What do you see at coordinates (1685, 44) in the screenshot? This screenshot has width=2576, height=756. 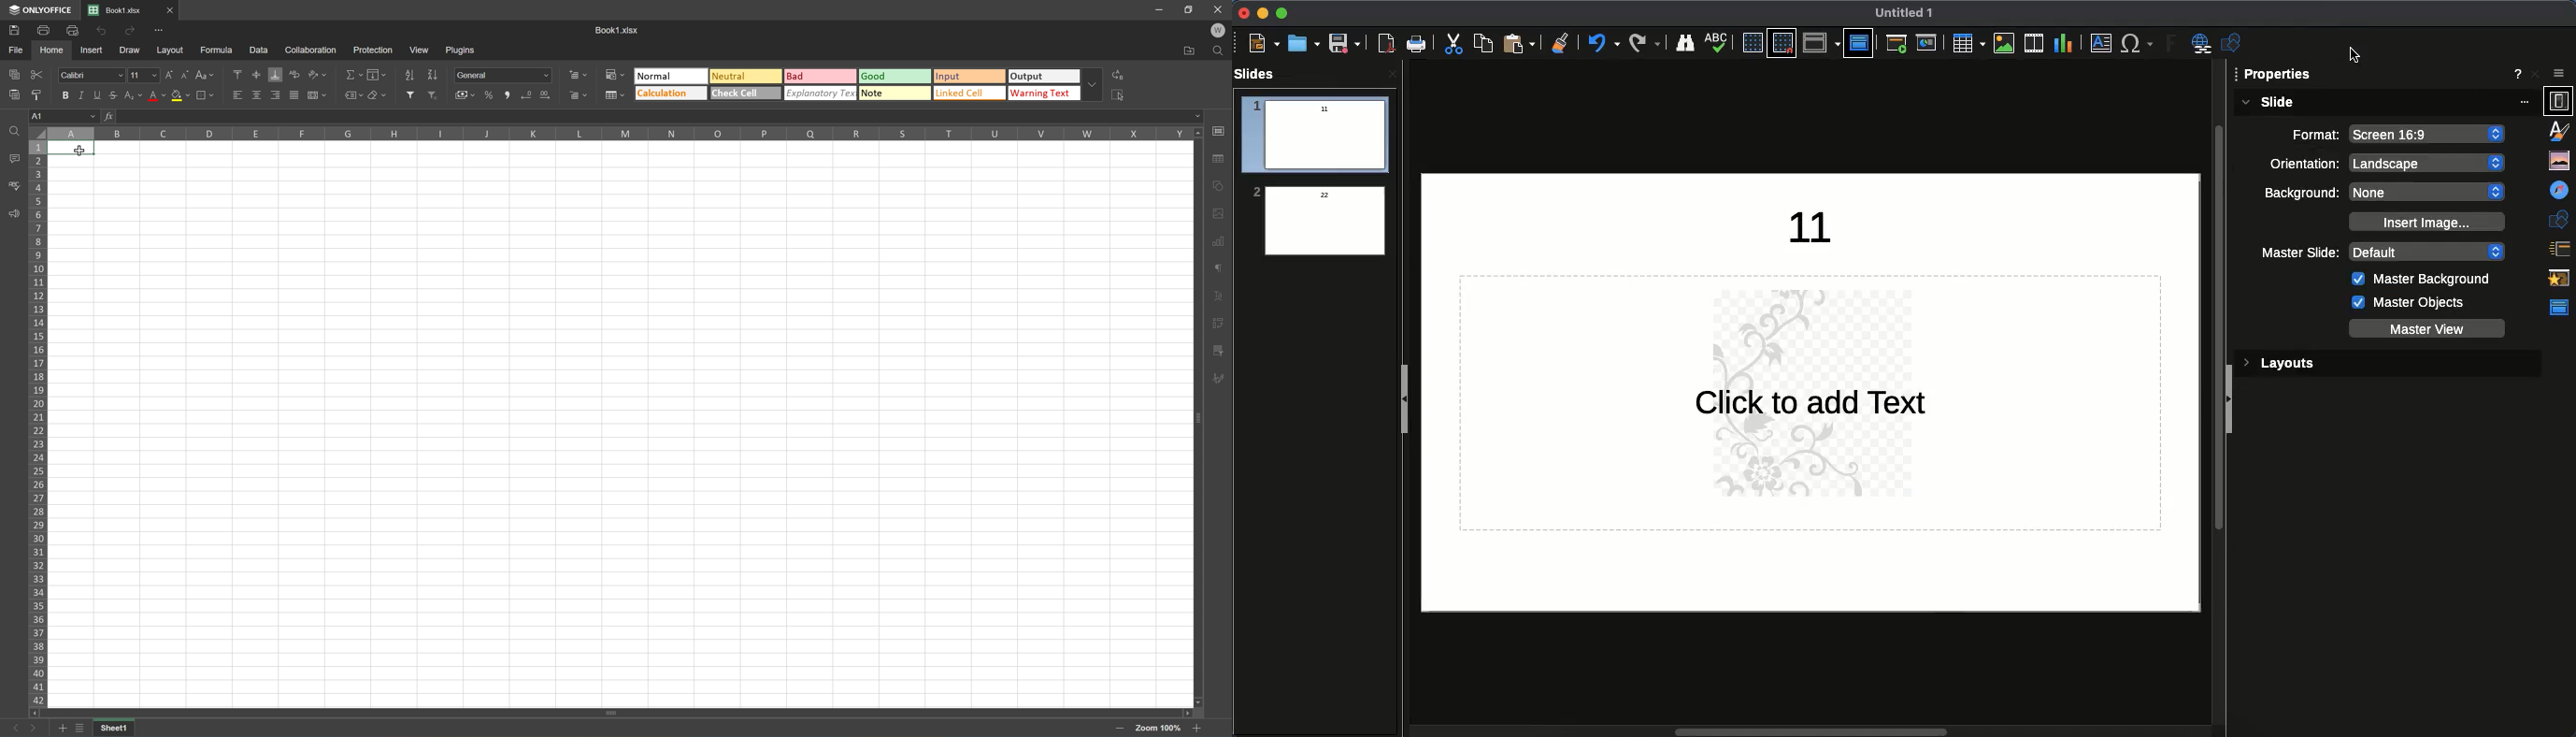 I see `Finder` at bounding box center [1685, 44].